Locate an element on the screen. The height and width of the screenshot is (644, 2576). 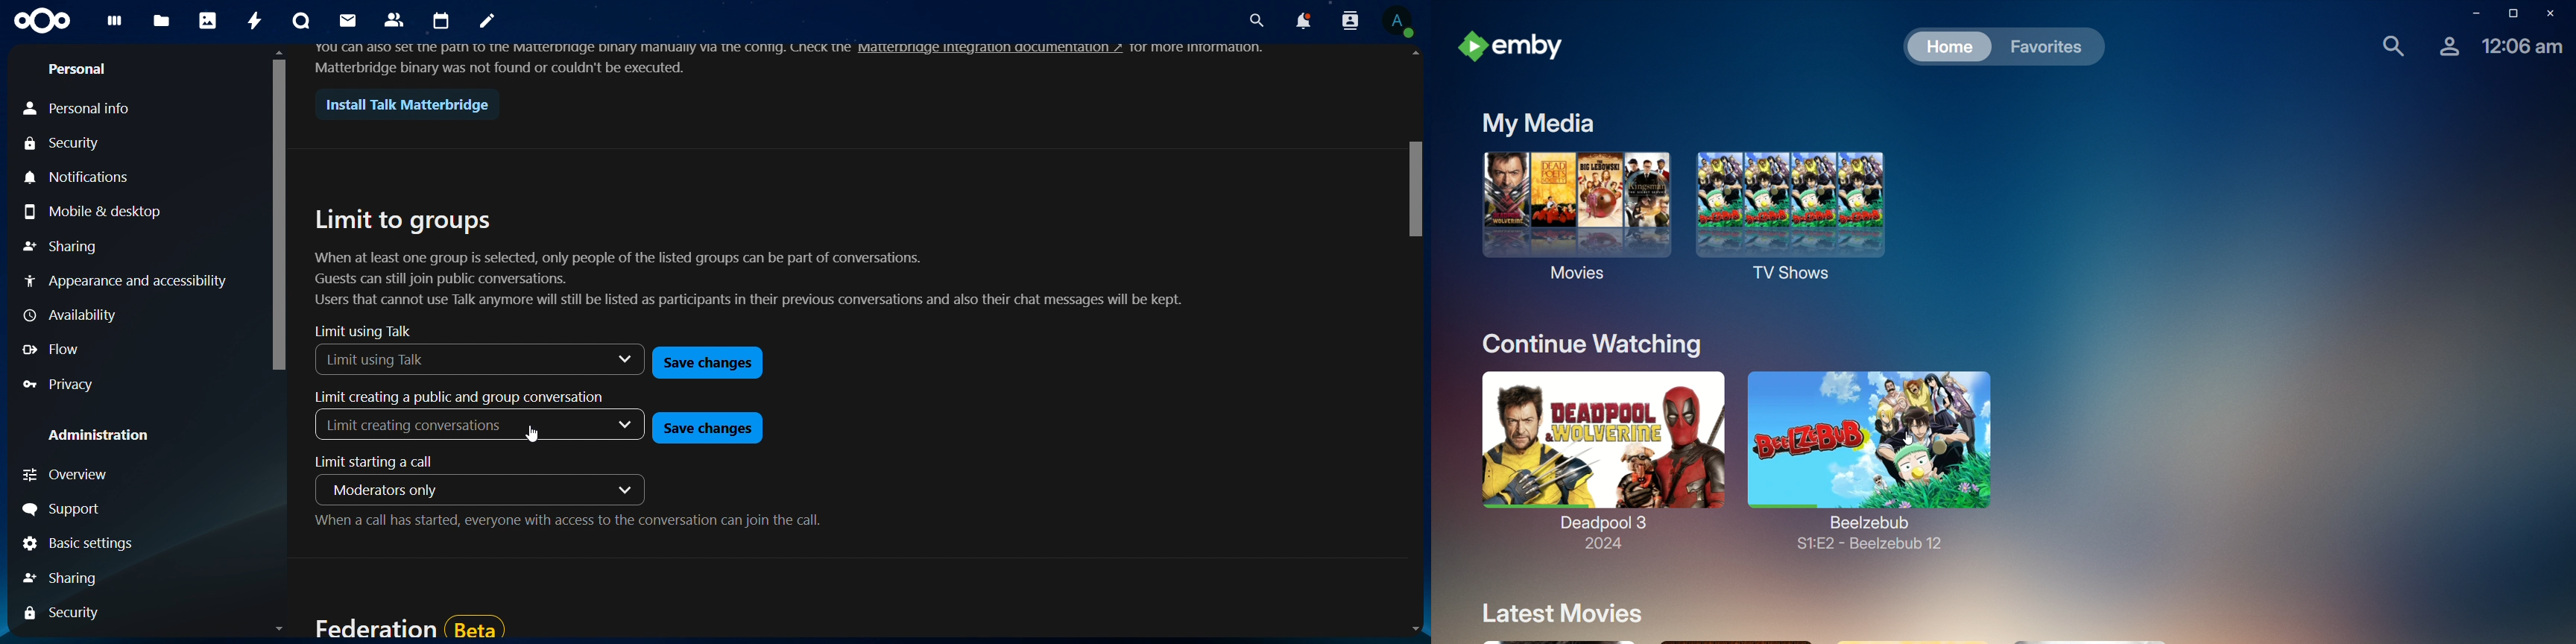
Basic settings is located at coordinates (79, 544).